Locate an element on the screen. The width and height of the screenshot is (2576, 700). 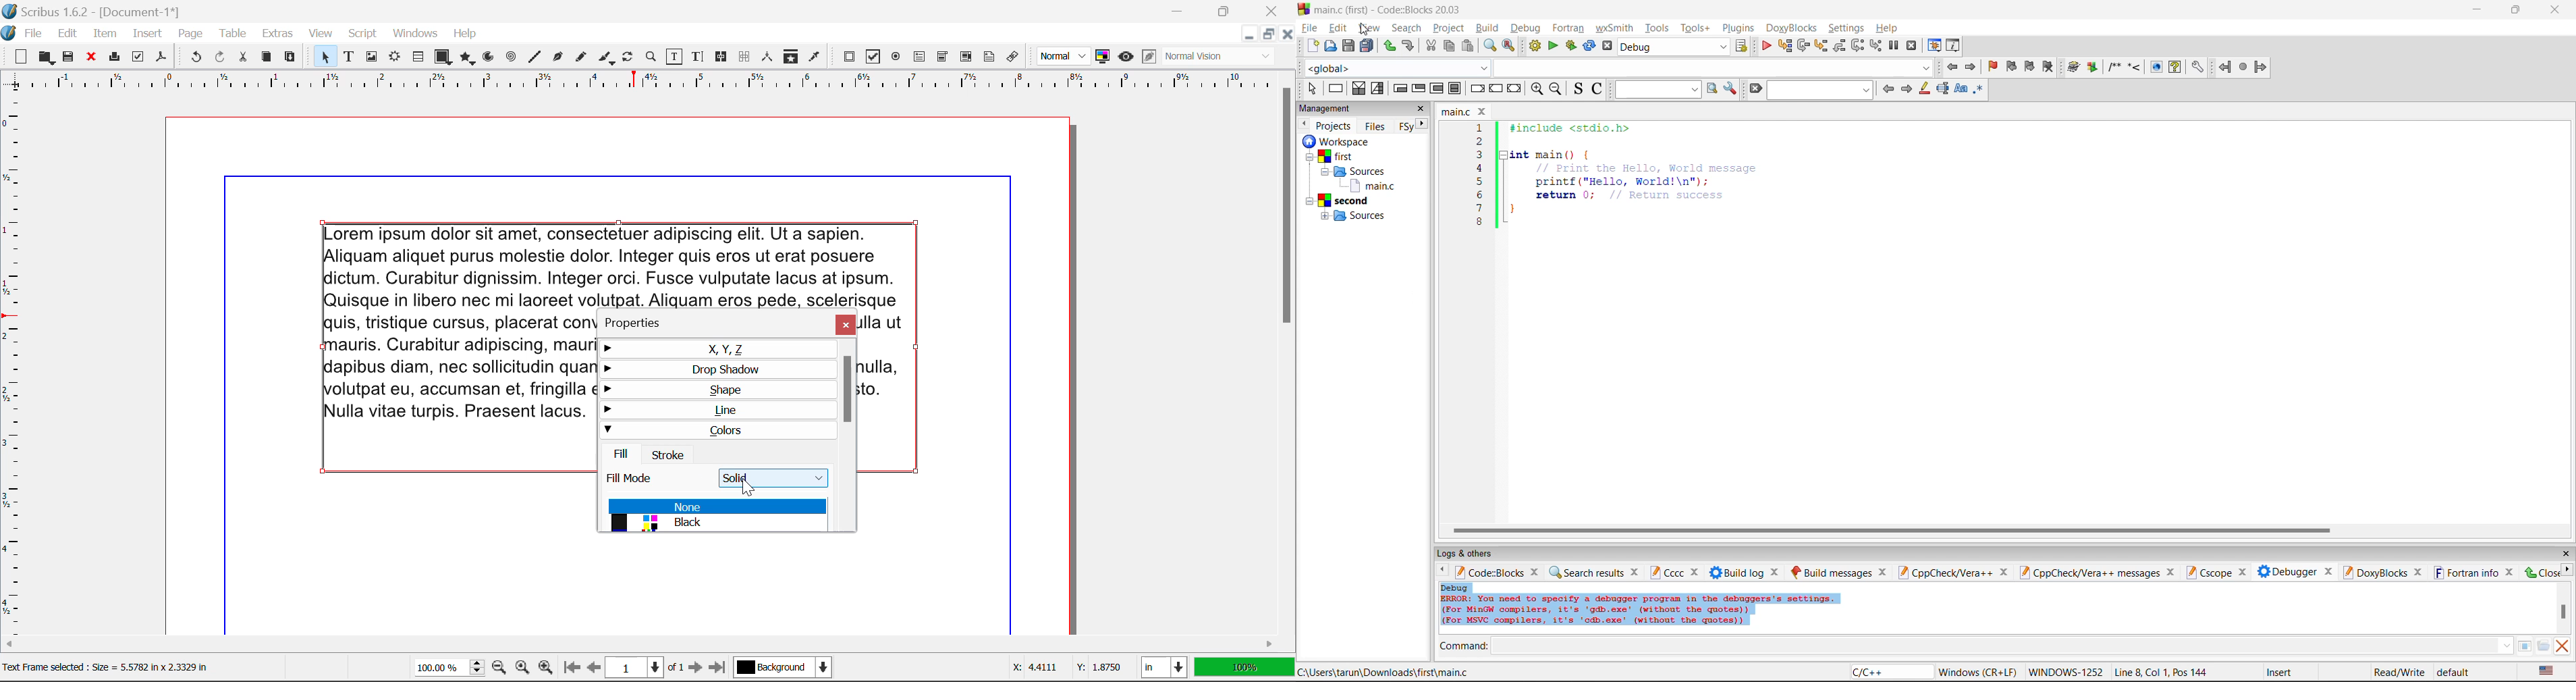
code is located at coordinates (1623, 183).